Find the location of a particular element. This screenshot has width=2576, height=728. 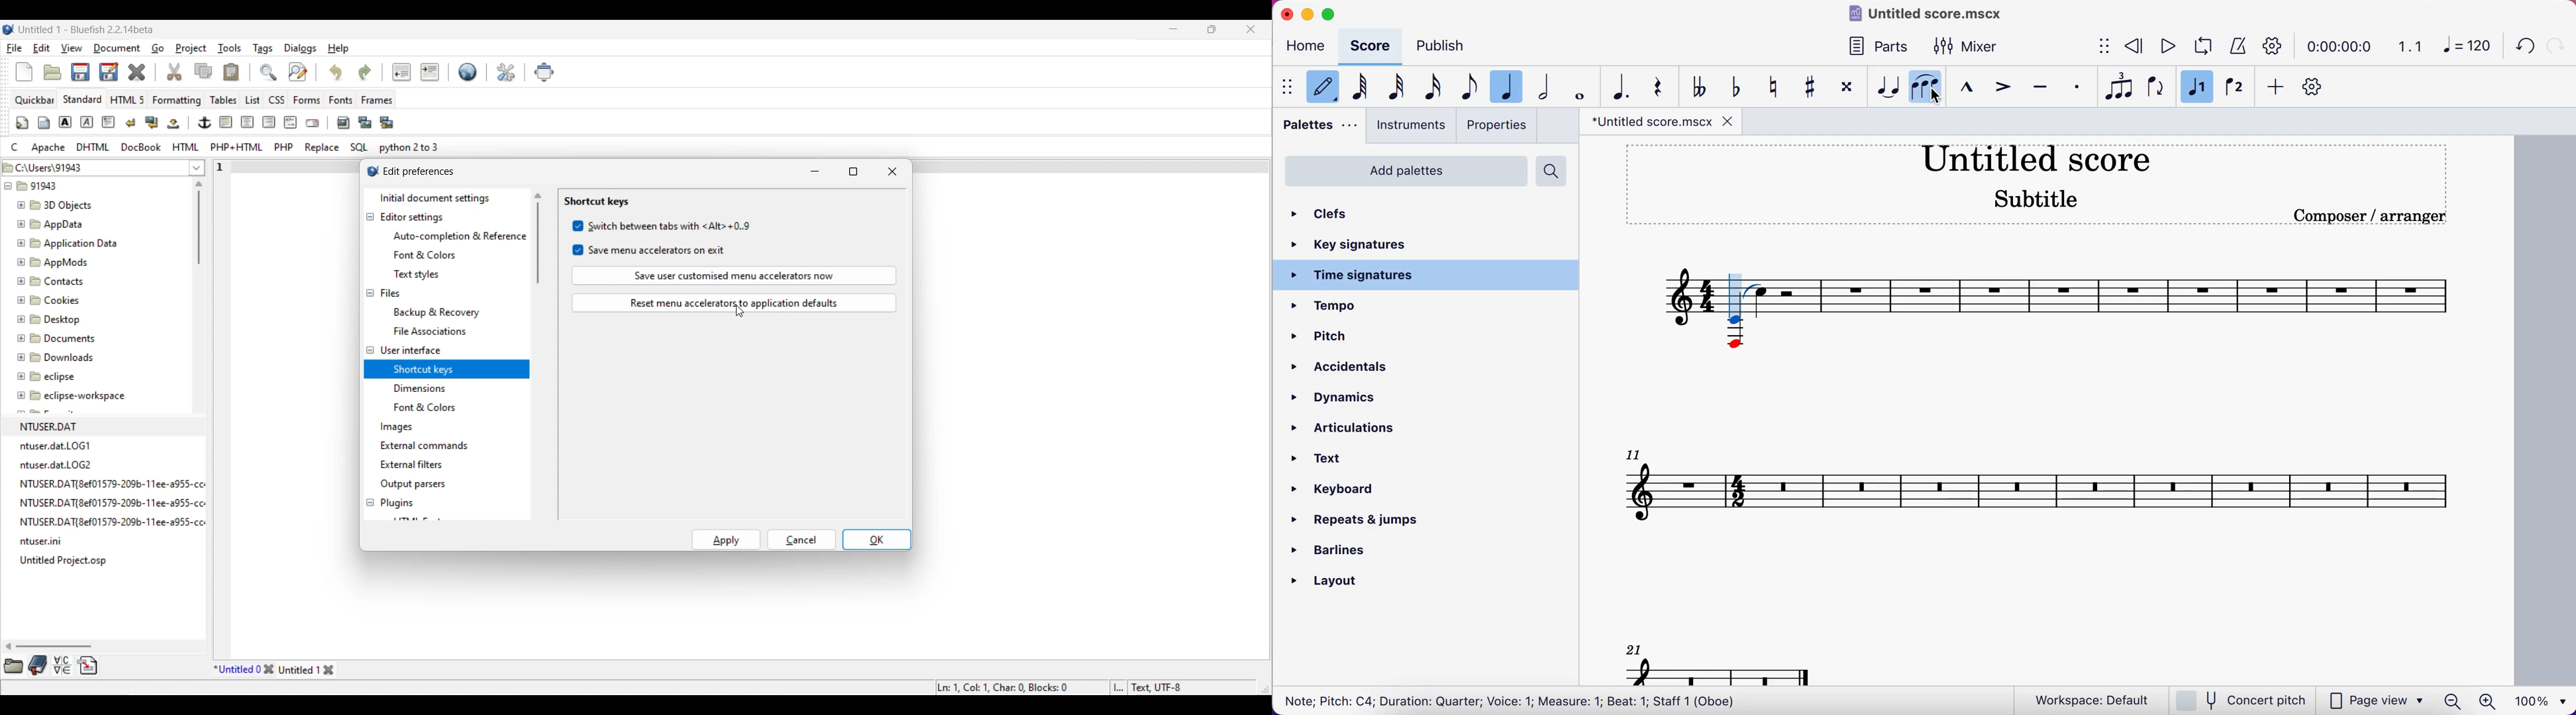

augmentation dot is located at coordinates (1625, 87).